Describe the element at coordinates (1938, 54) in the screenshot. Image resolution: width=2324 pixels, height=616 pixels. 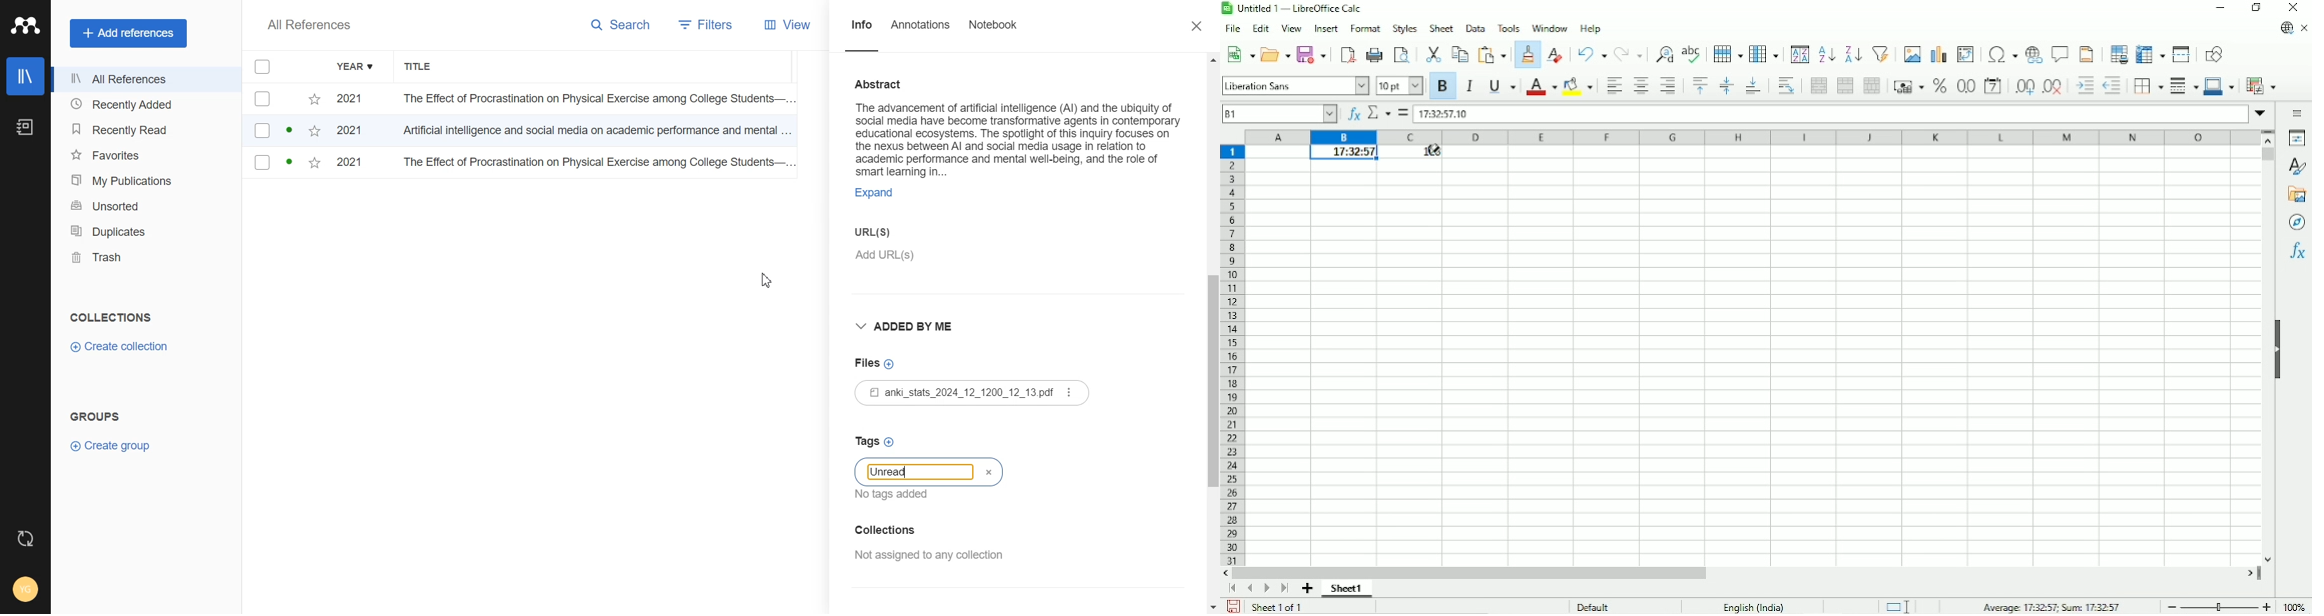
I see `Insert chart` at that location.